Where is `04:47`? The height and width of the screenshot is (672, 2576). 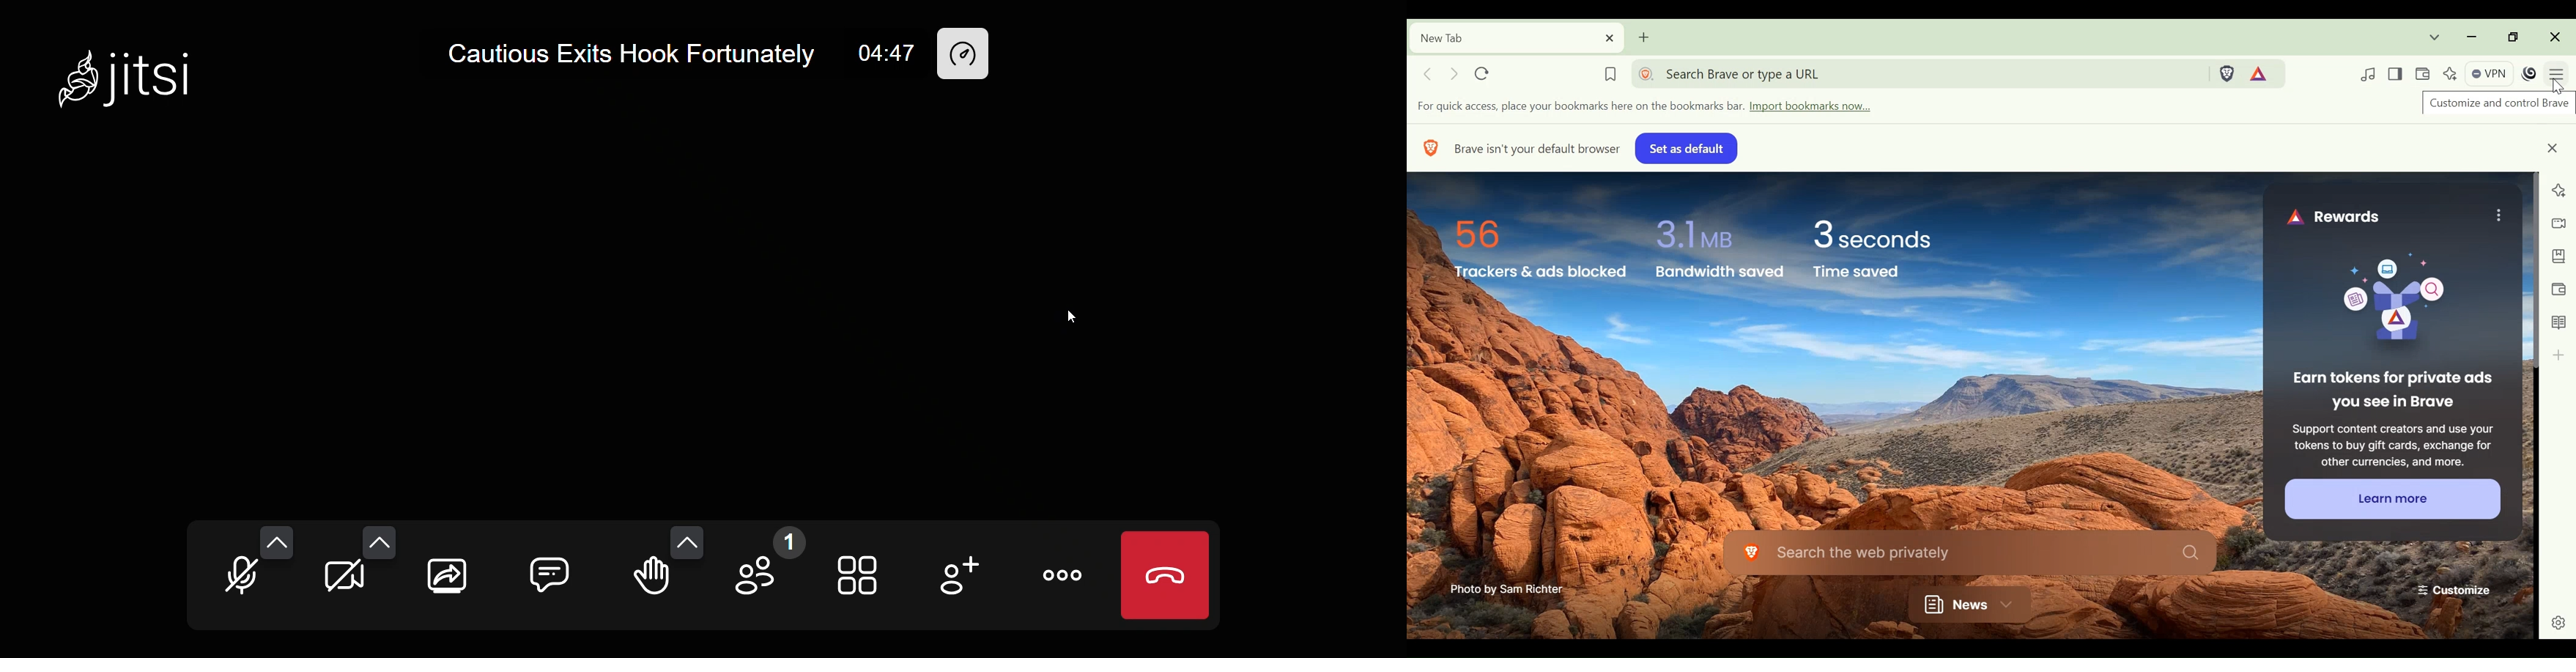
04:47 is located at coordinates (887, 53).